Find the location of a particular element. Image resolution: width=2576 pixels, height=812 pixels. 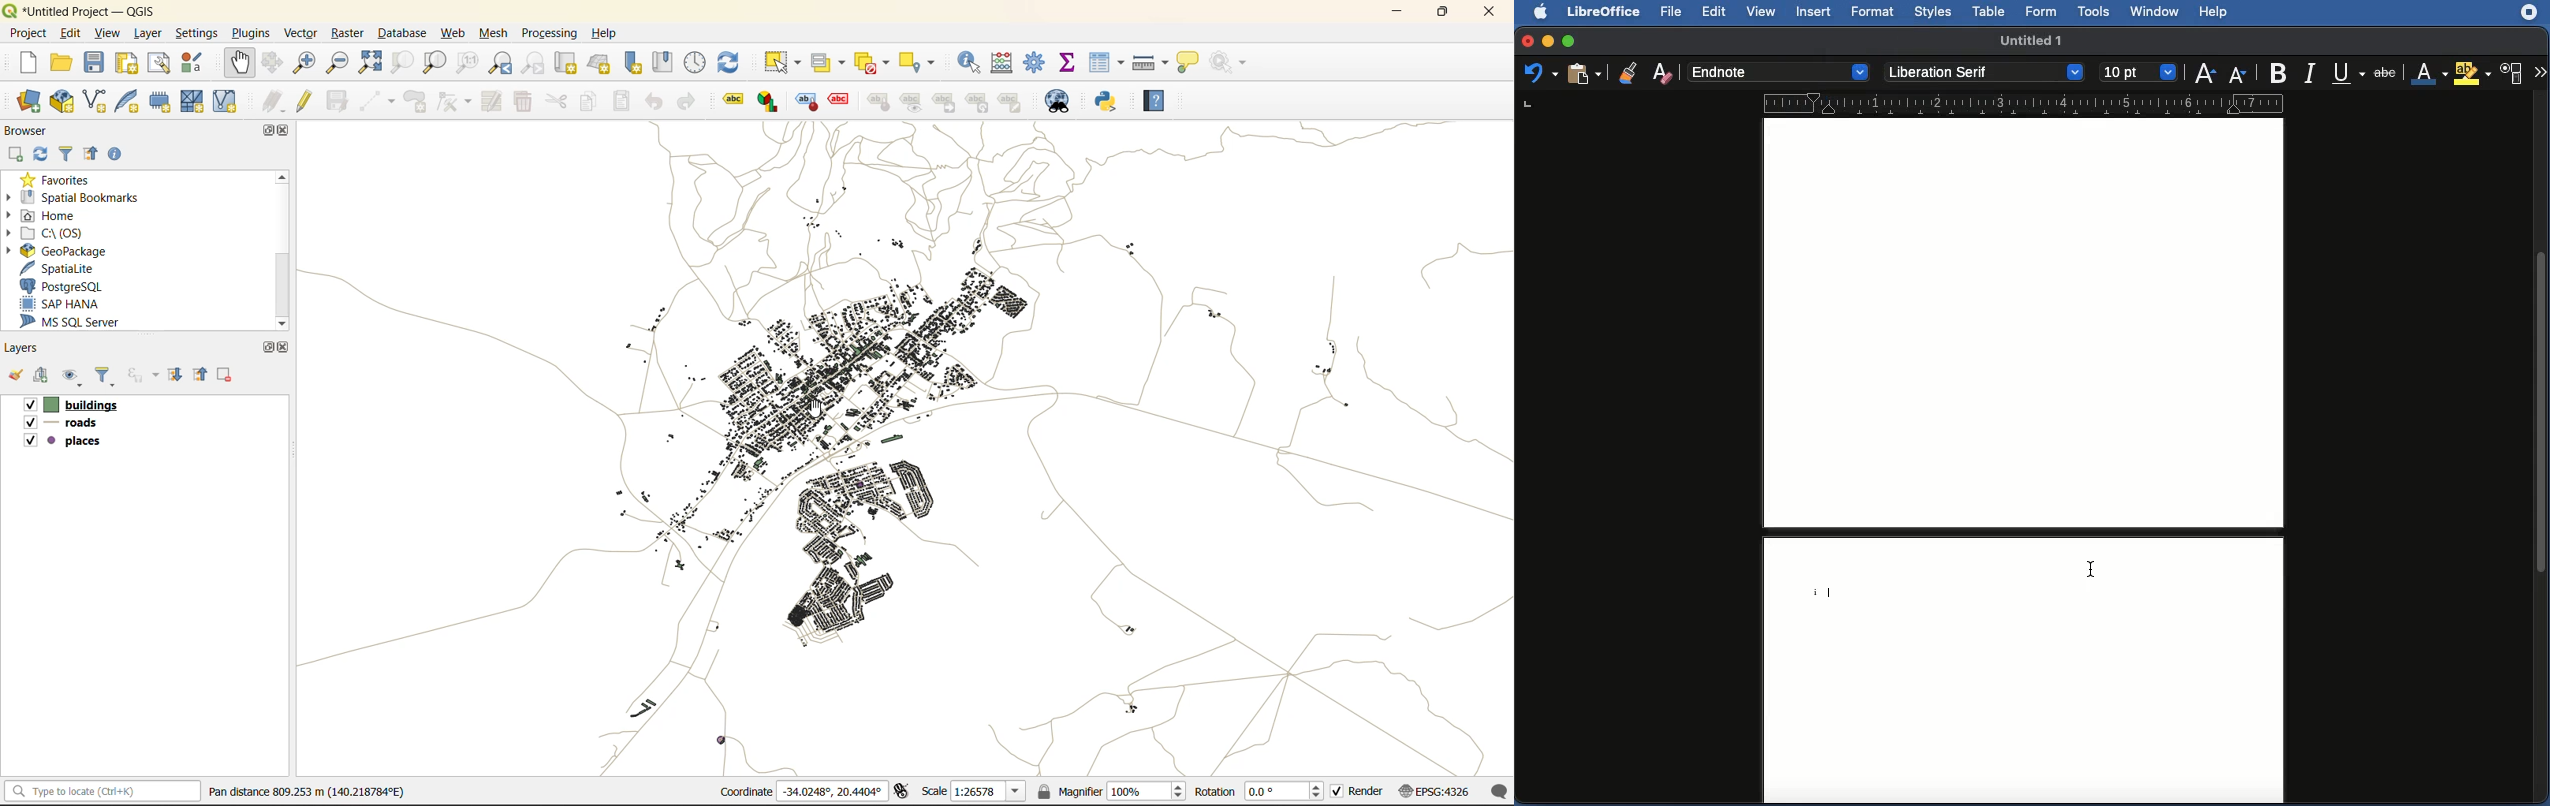

show tips is located at coordinates (1188, 63).